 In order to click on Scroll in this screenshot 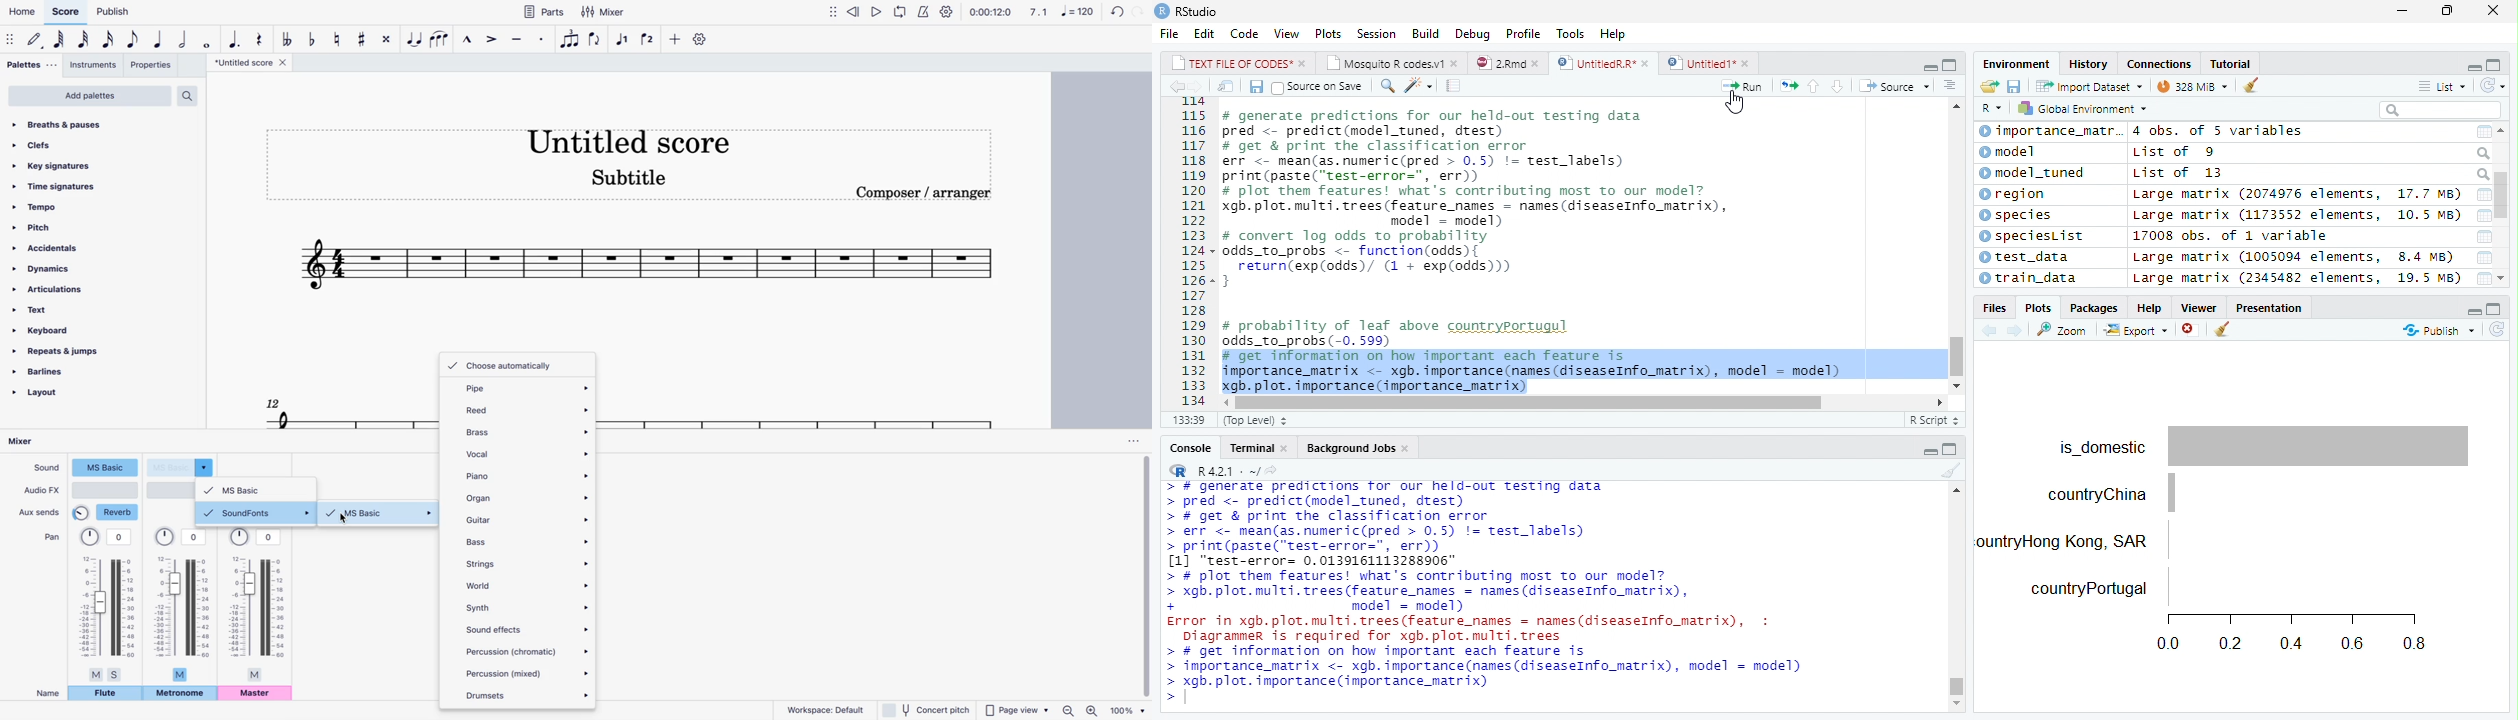, I will do `click(1957, 596)`.